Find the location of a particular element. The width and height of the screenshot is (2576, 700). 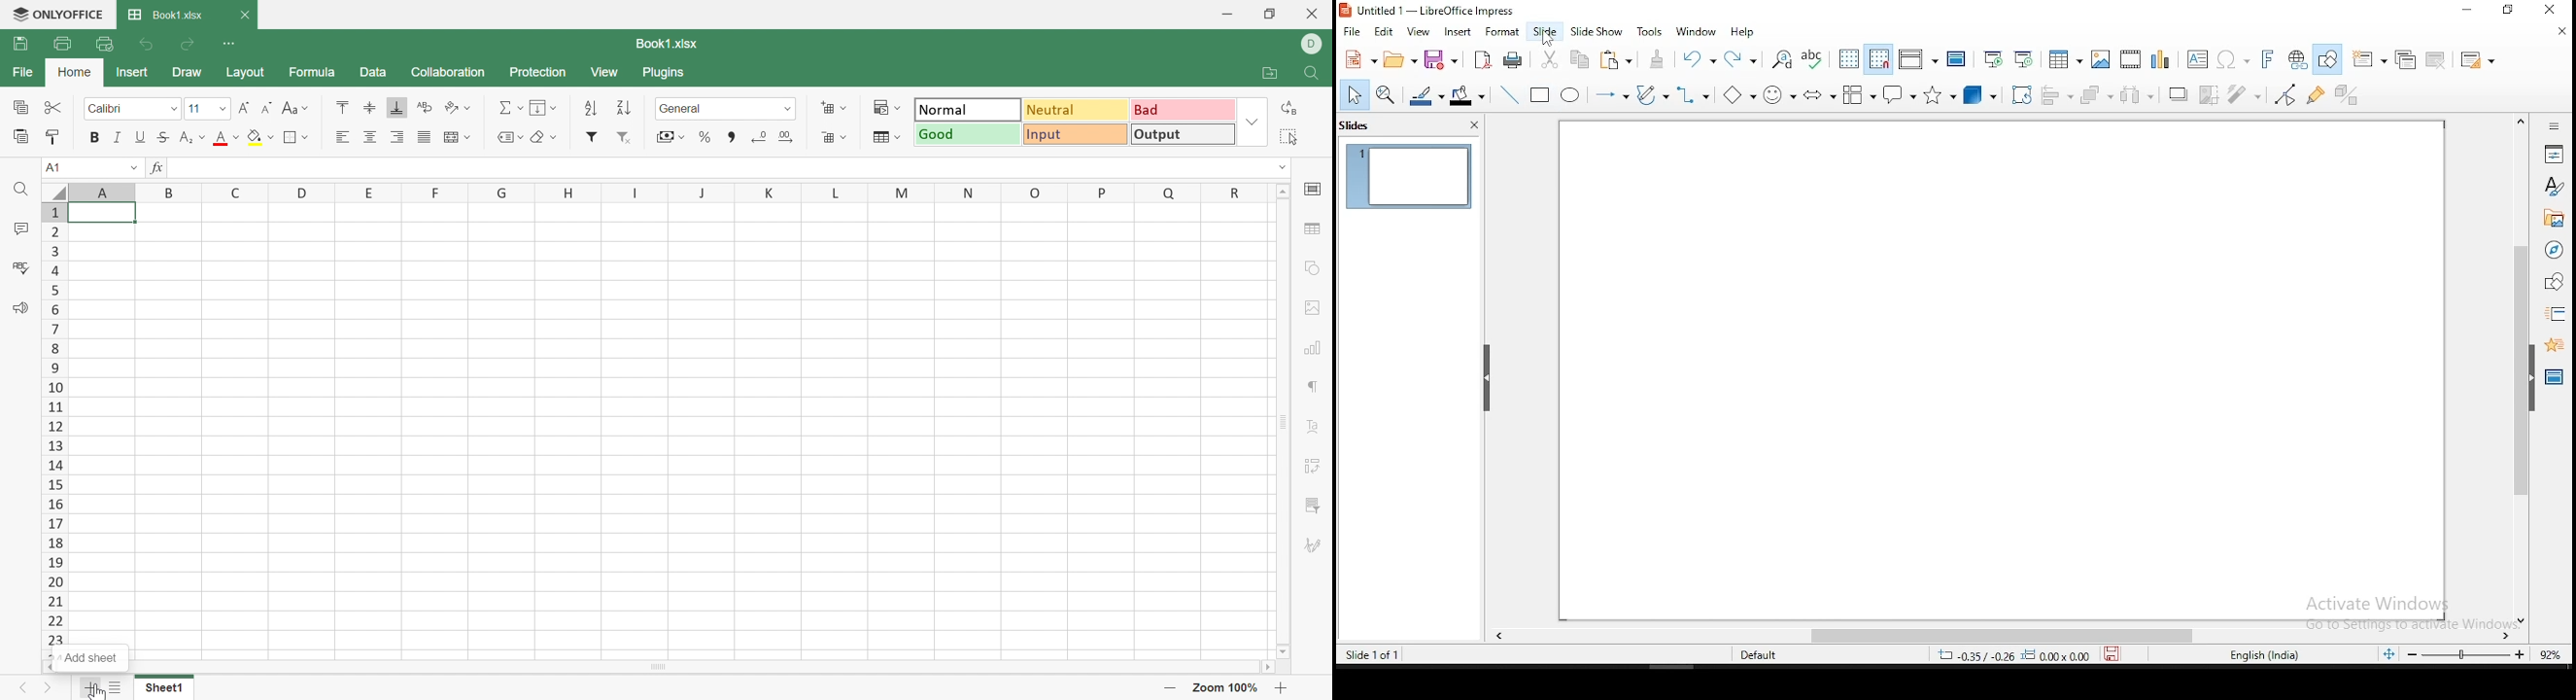

fx is located at coordinates (158, 167).